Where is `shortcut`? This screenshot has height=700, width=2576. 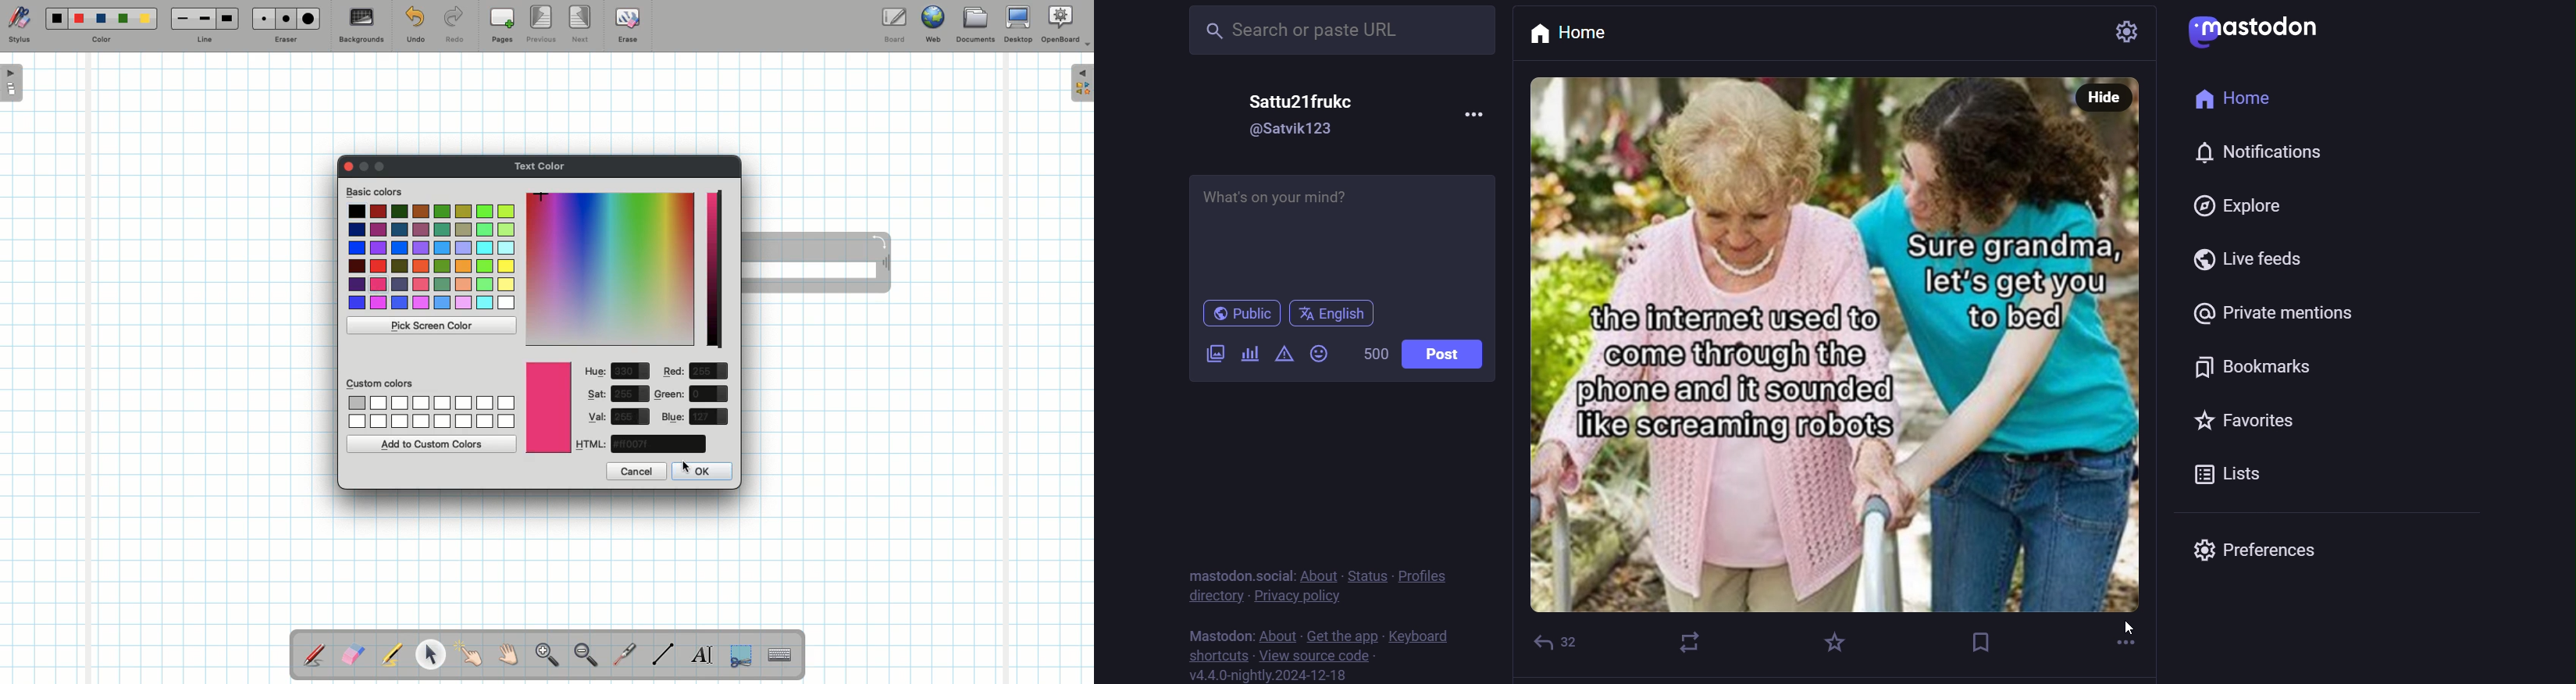 shortcut is located at coordinates (1213, 656).